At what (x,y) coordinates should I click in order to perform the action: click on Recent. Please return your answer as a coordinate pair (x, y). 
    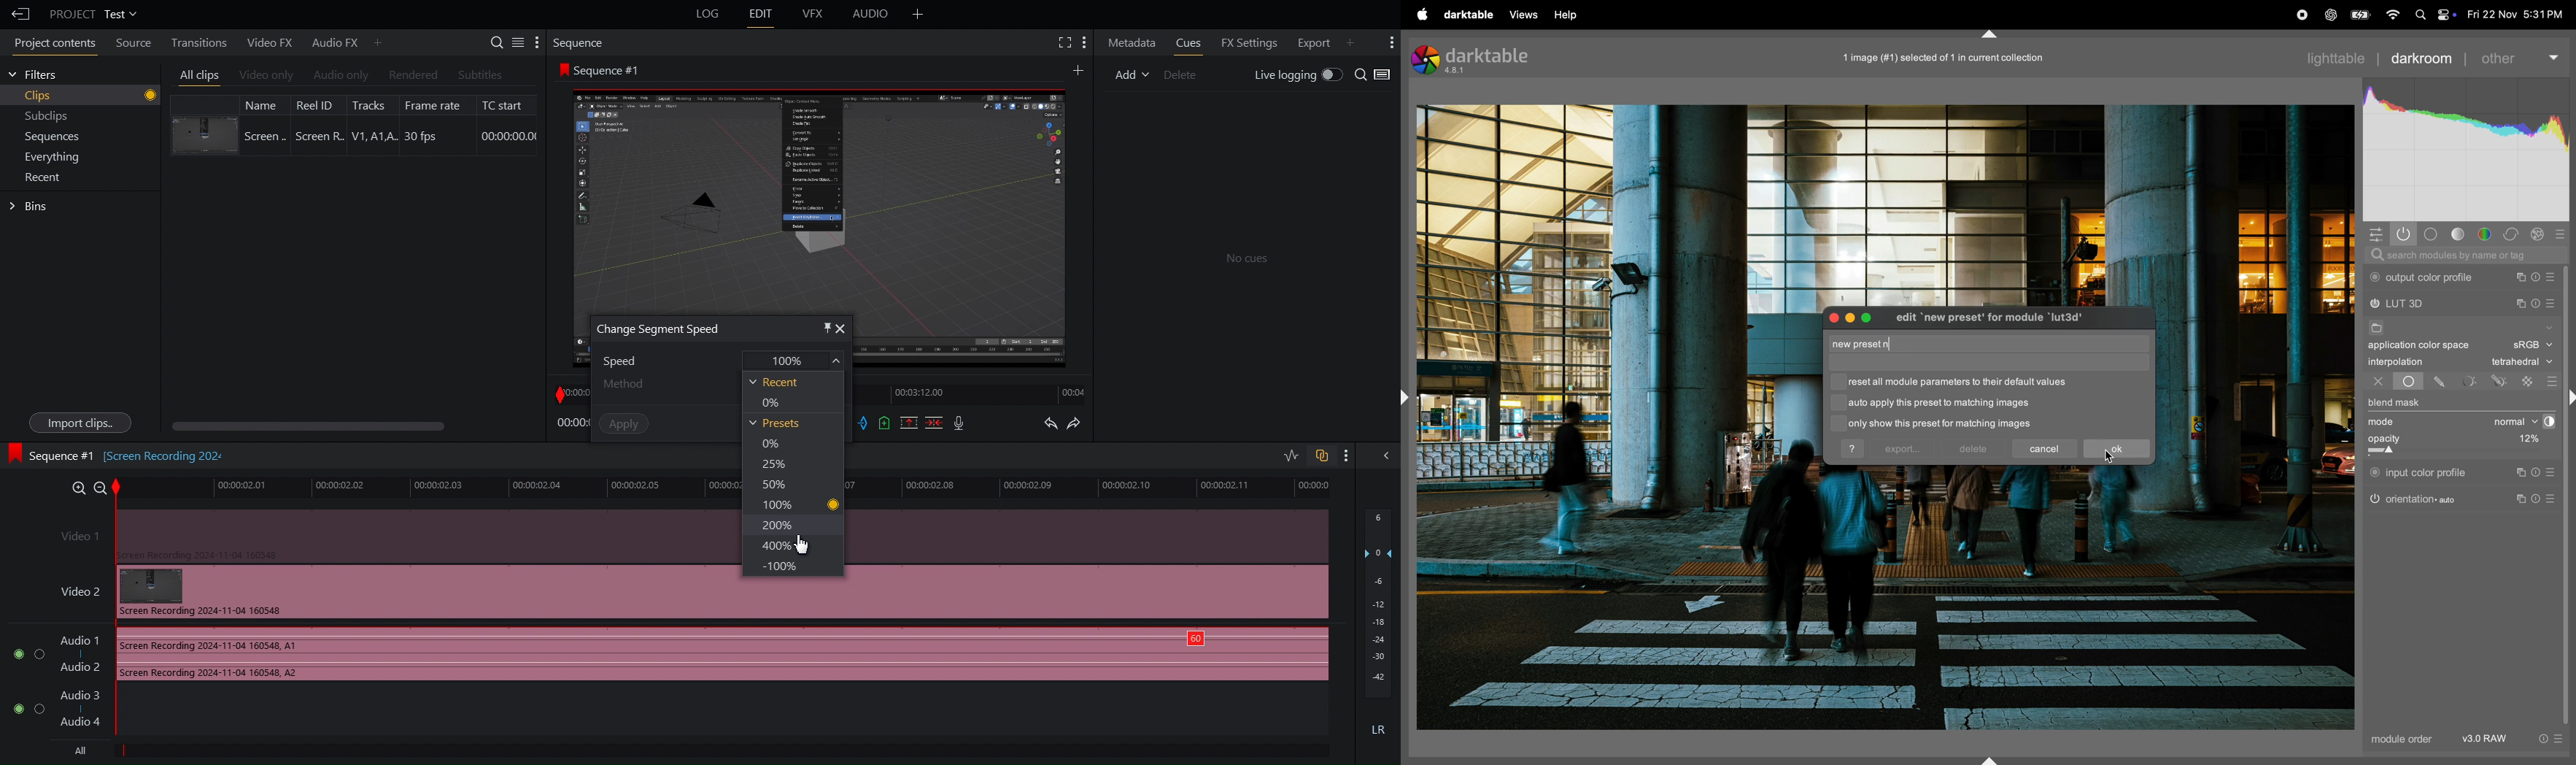
    Looking at the image, I should click on (773, 382).